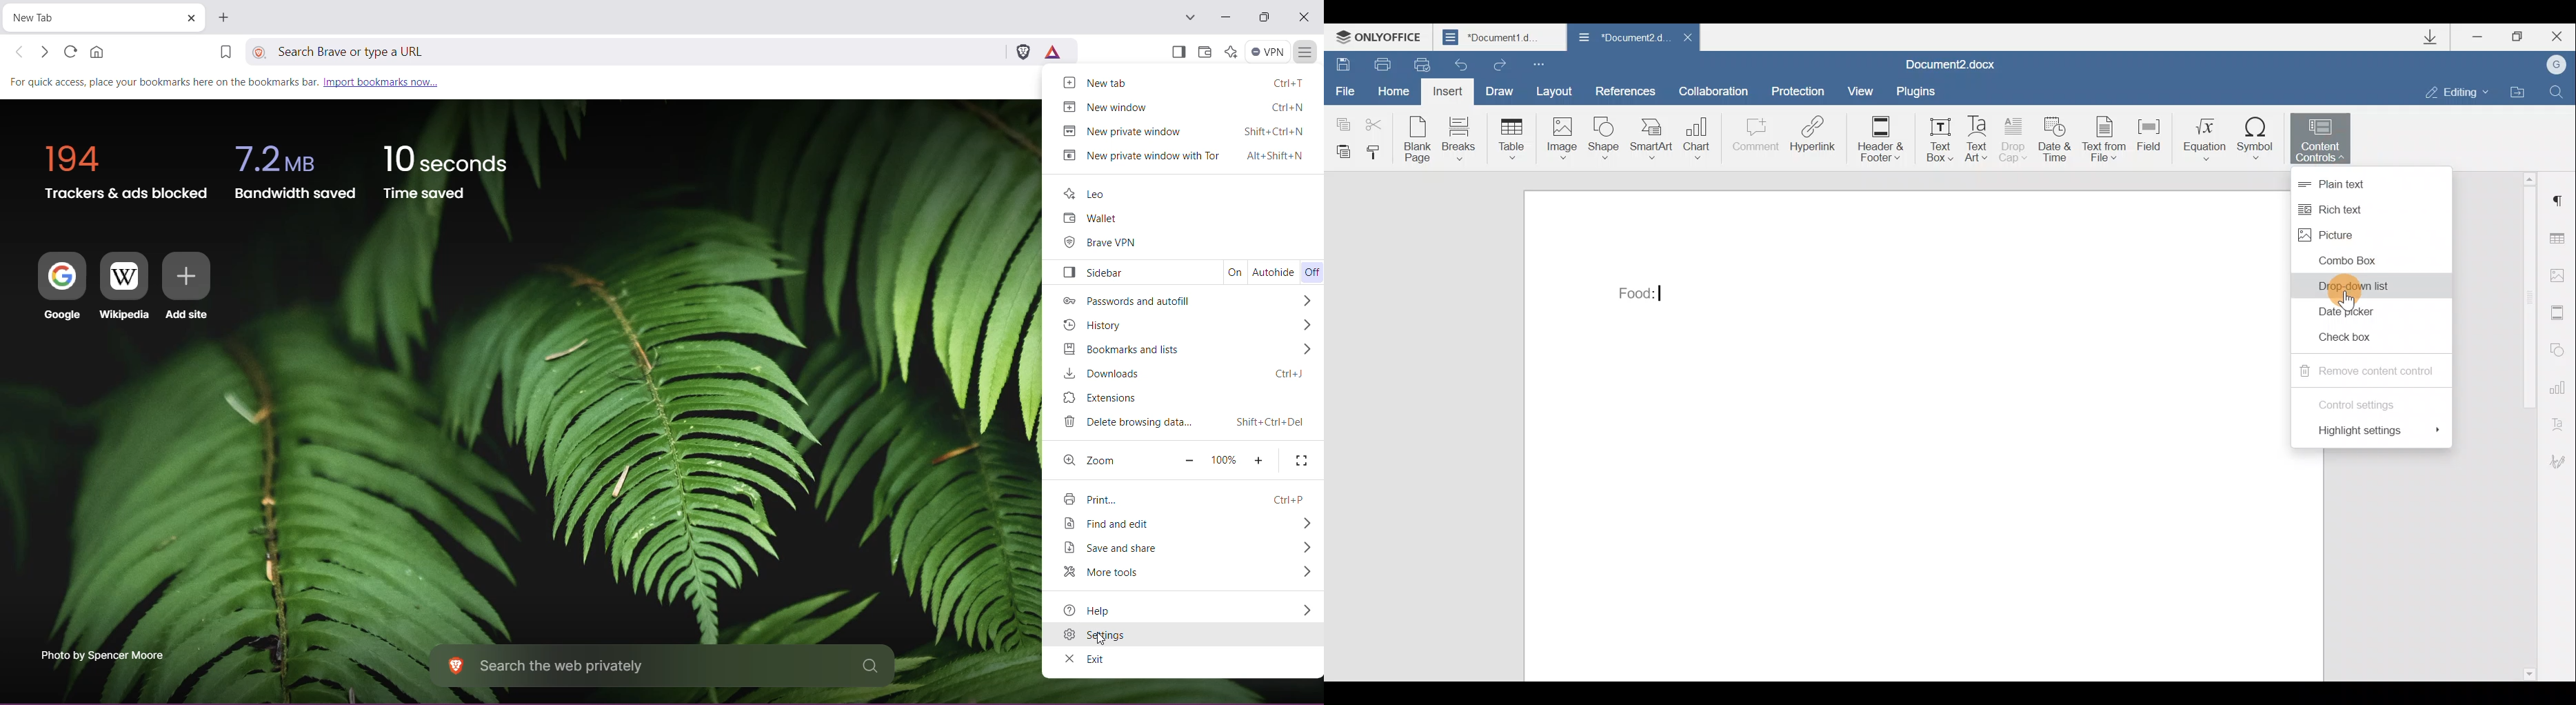  Describe the element at coordinates (1978, 140) in the screenshot. I see `Text Art` at that location.